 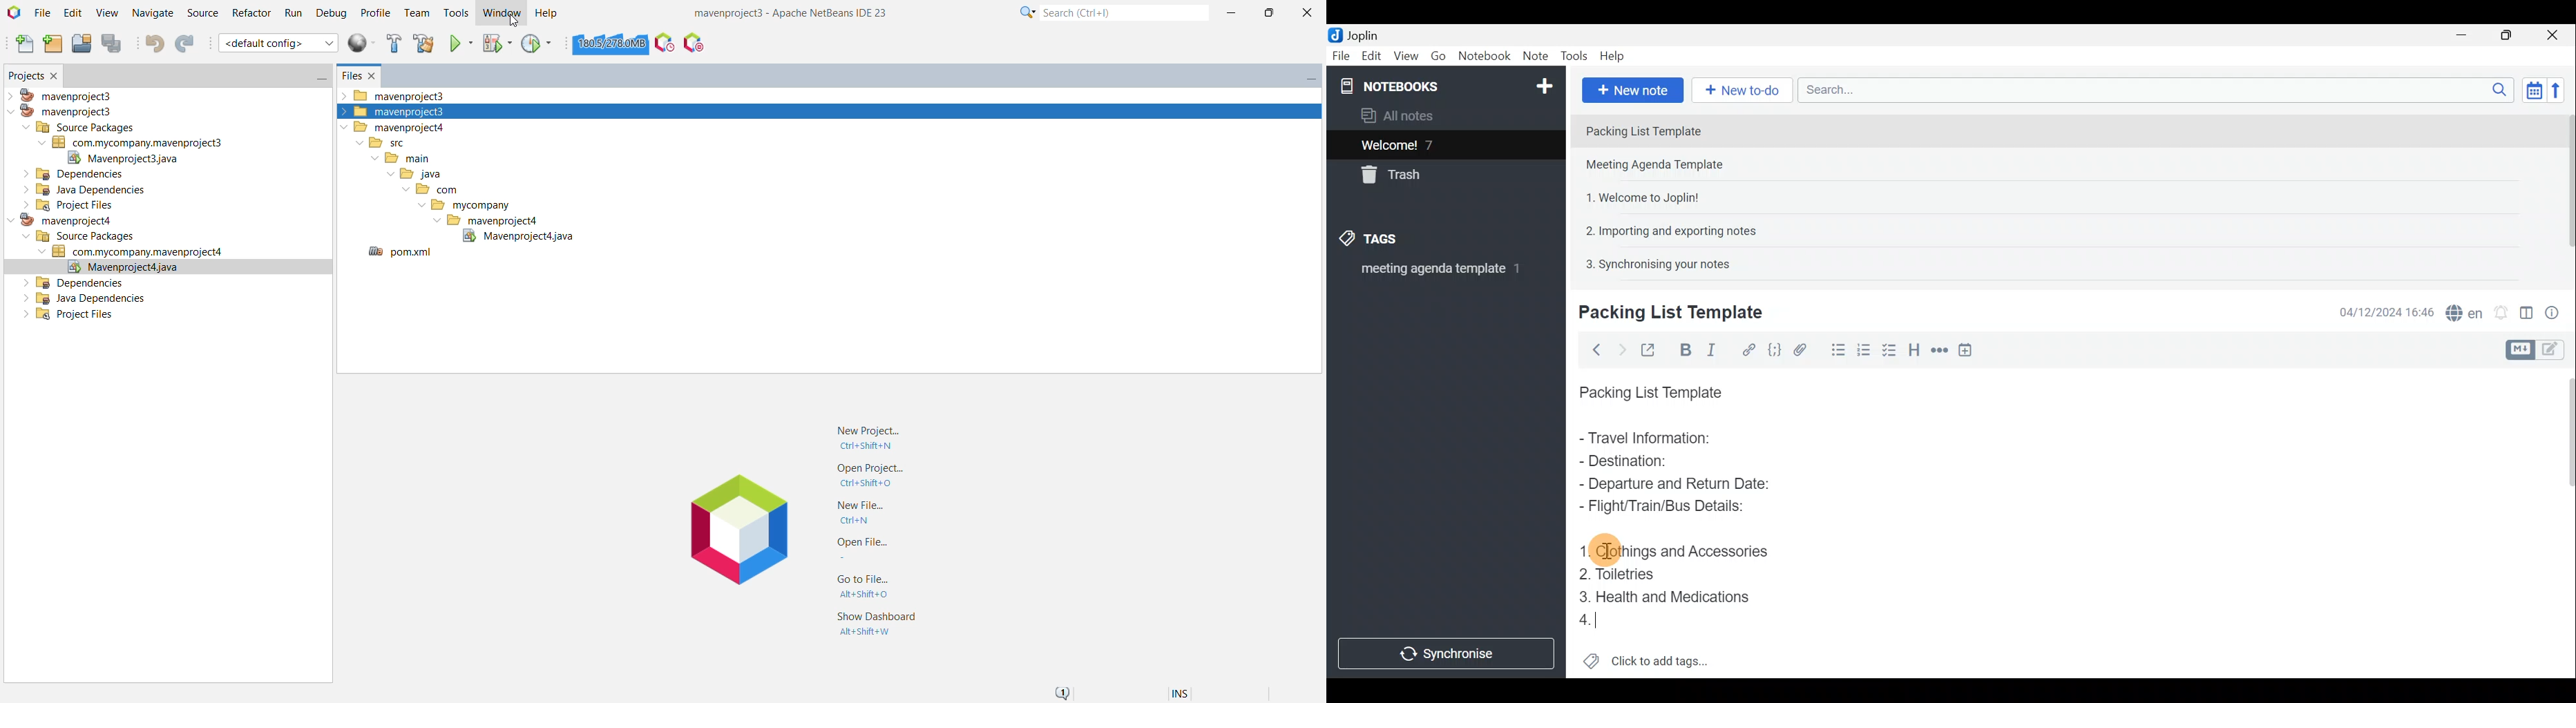 What do you see at coordinates (2557, 351) in the screenshot?
I see `Toggle editors` at bounding box center [2557, 351].